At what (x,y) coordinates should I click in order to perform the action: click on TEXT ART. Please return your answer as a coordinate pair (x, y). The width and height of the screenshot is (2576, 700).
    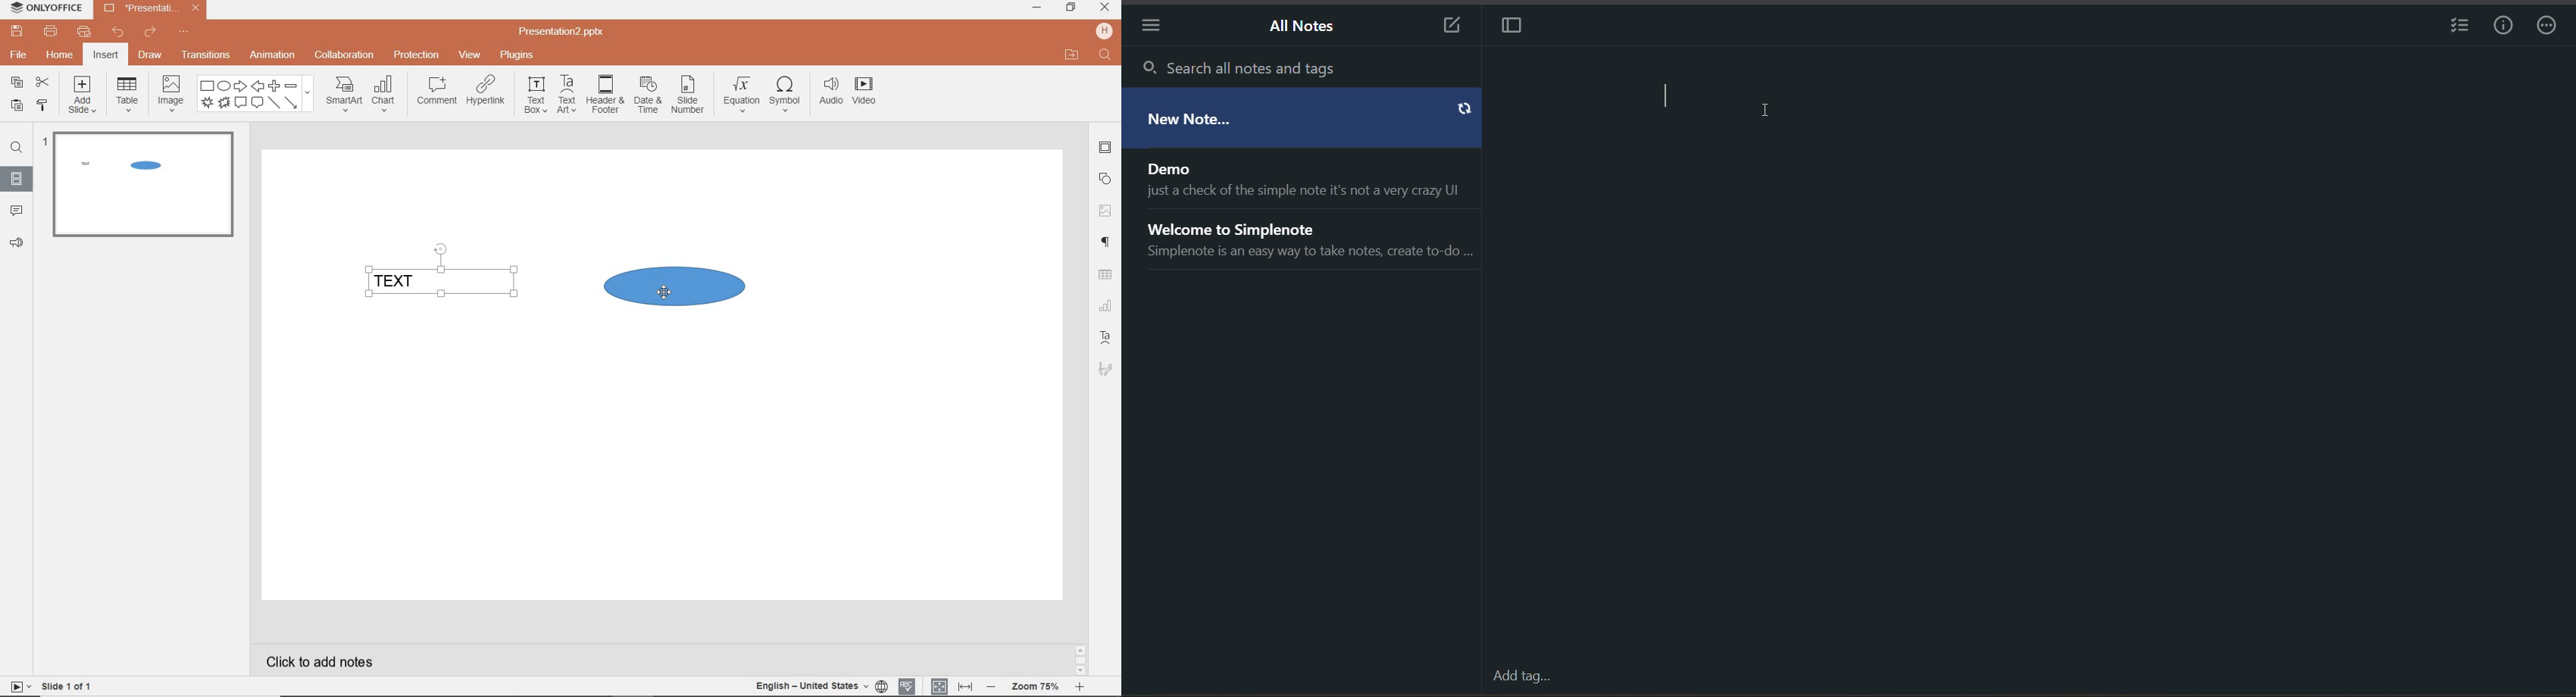
    Looking at the image, I should click on (1106, 338).